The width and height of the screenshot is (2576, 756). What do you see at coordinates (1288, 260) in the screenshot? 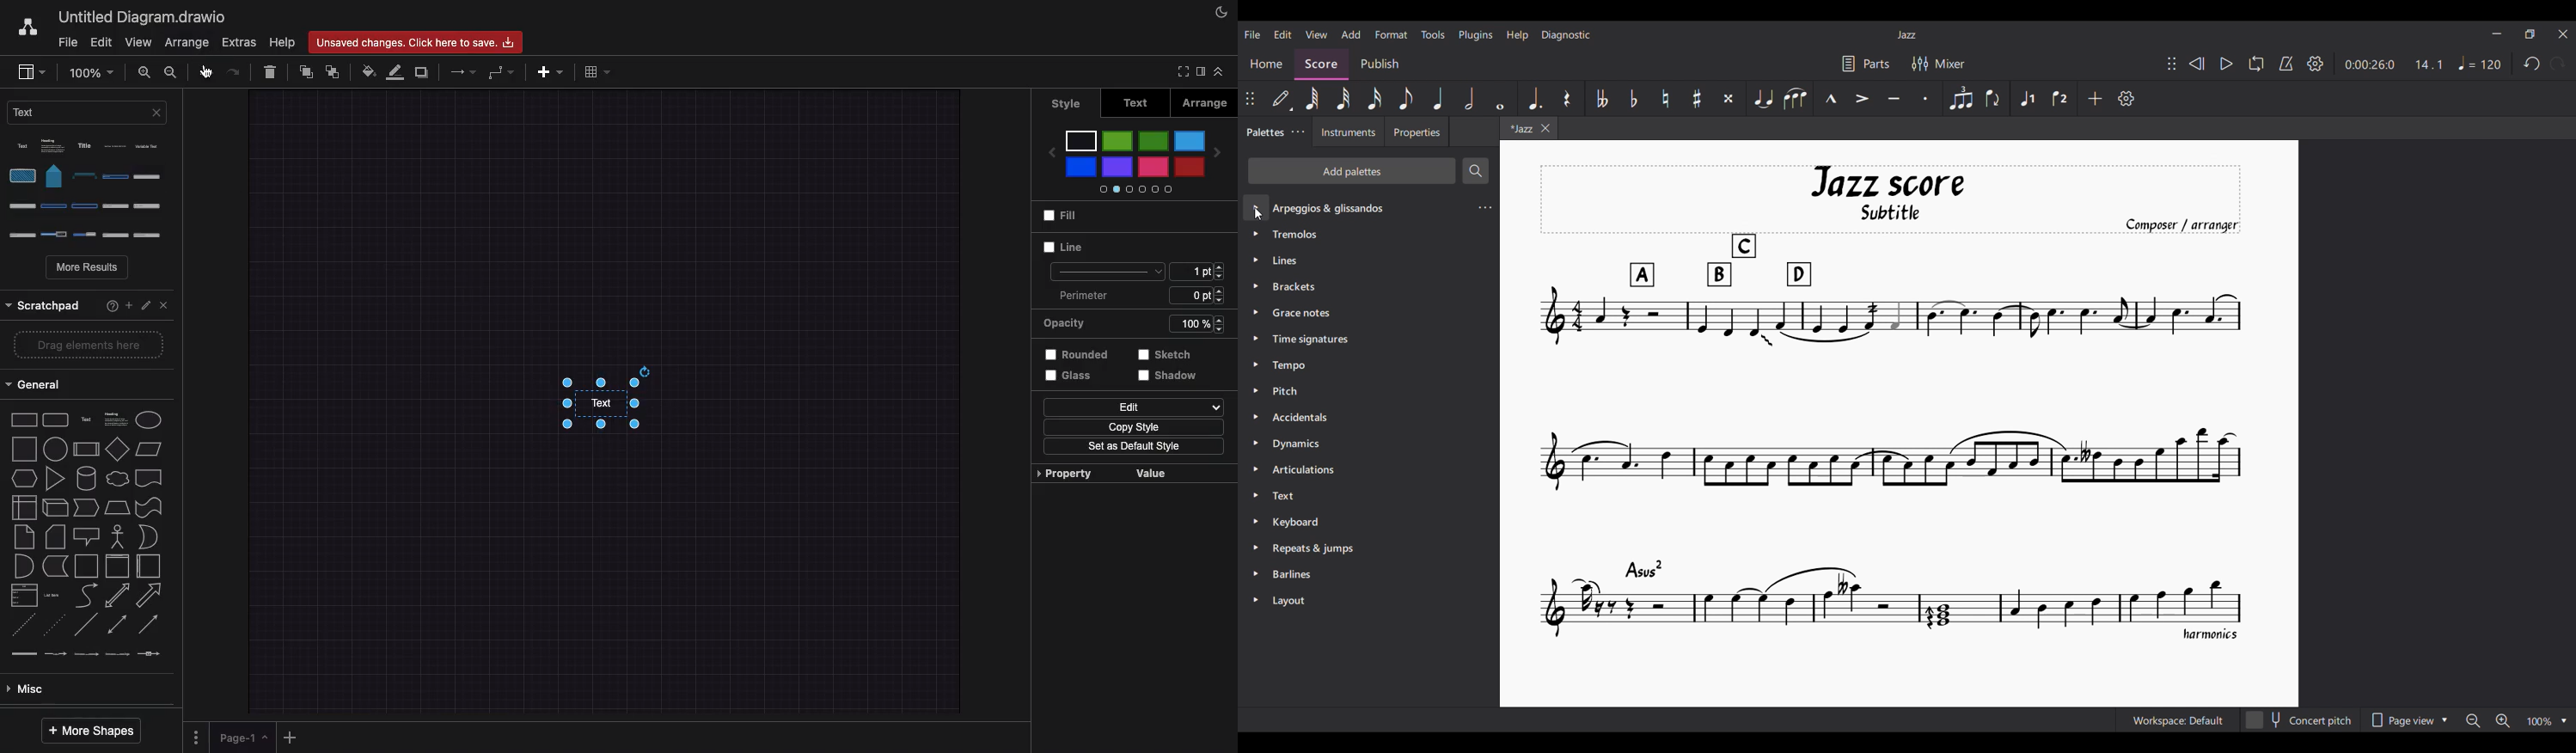
I see `Lines` at bounding box center [1288, 260].